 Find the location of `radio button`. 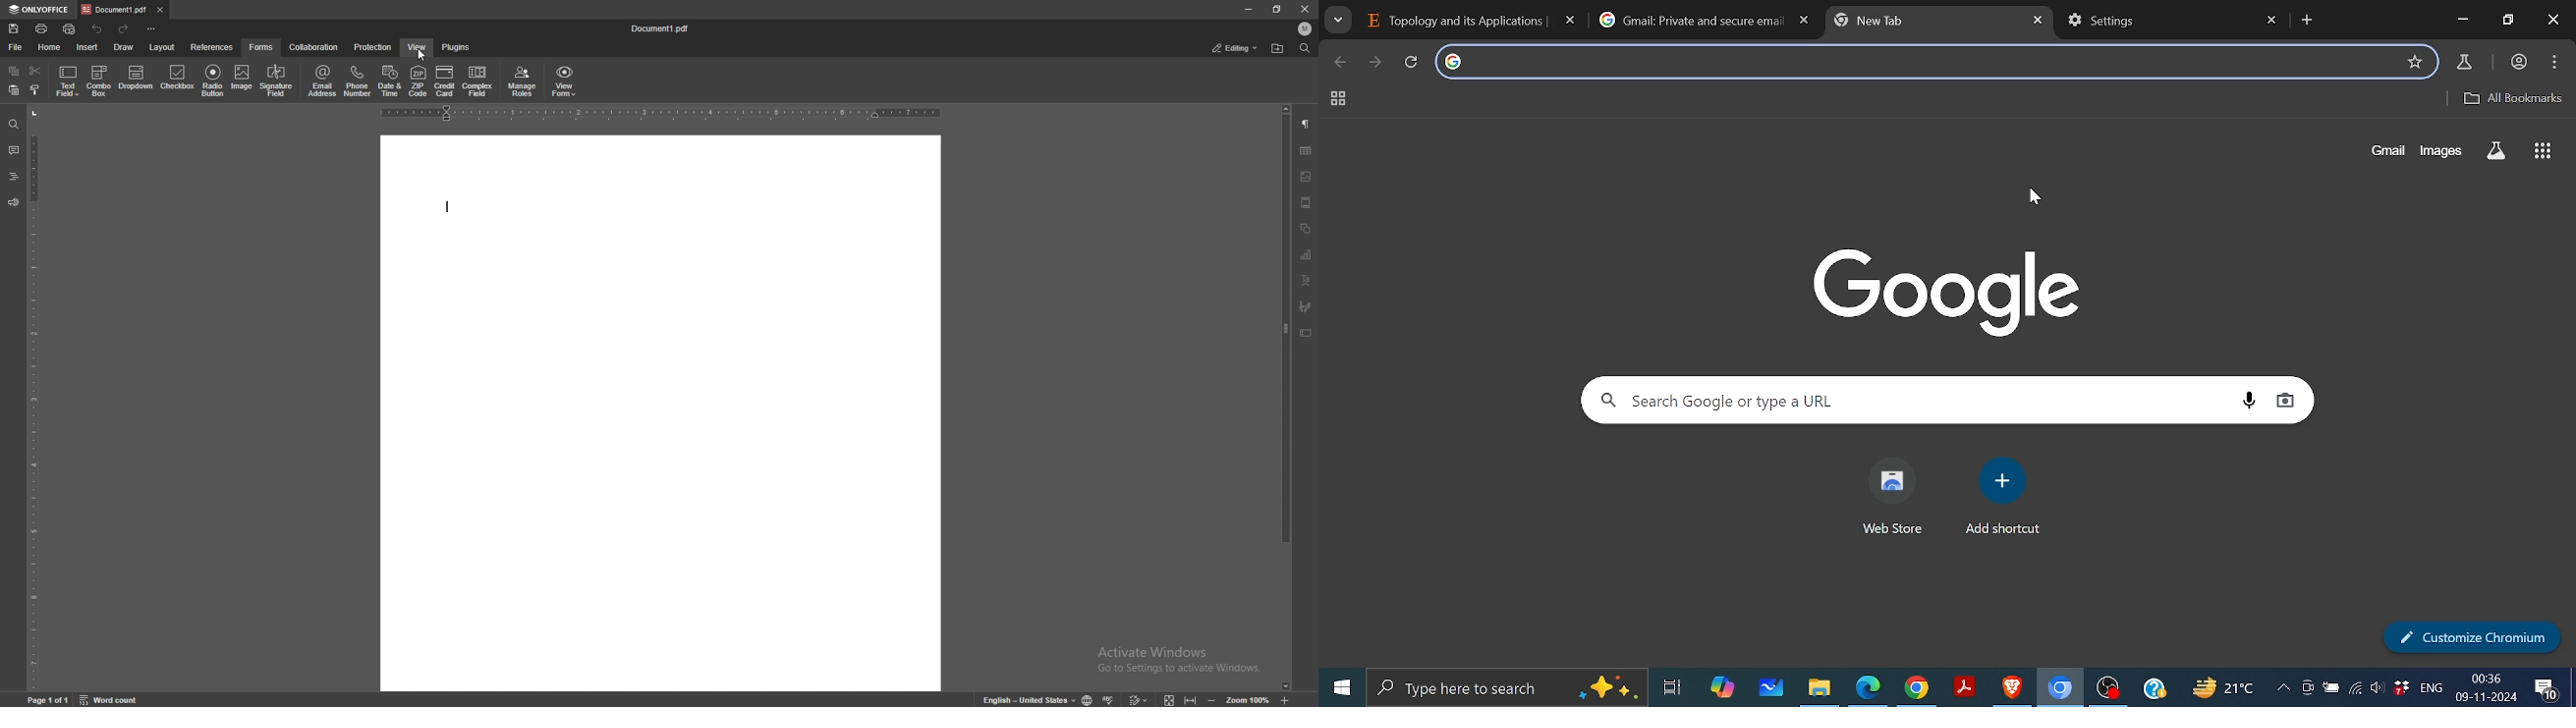

radio button is located at coordinates (214, 80).